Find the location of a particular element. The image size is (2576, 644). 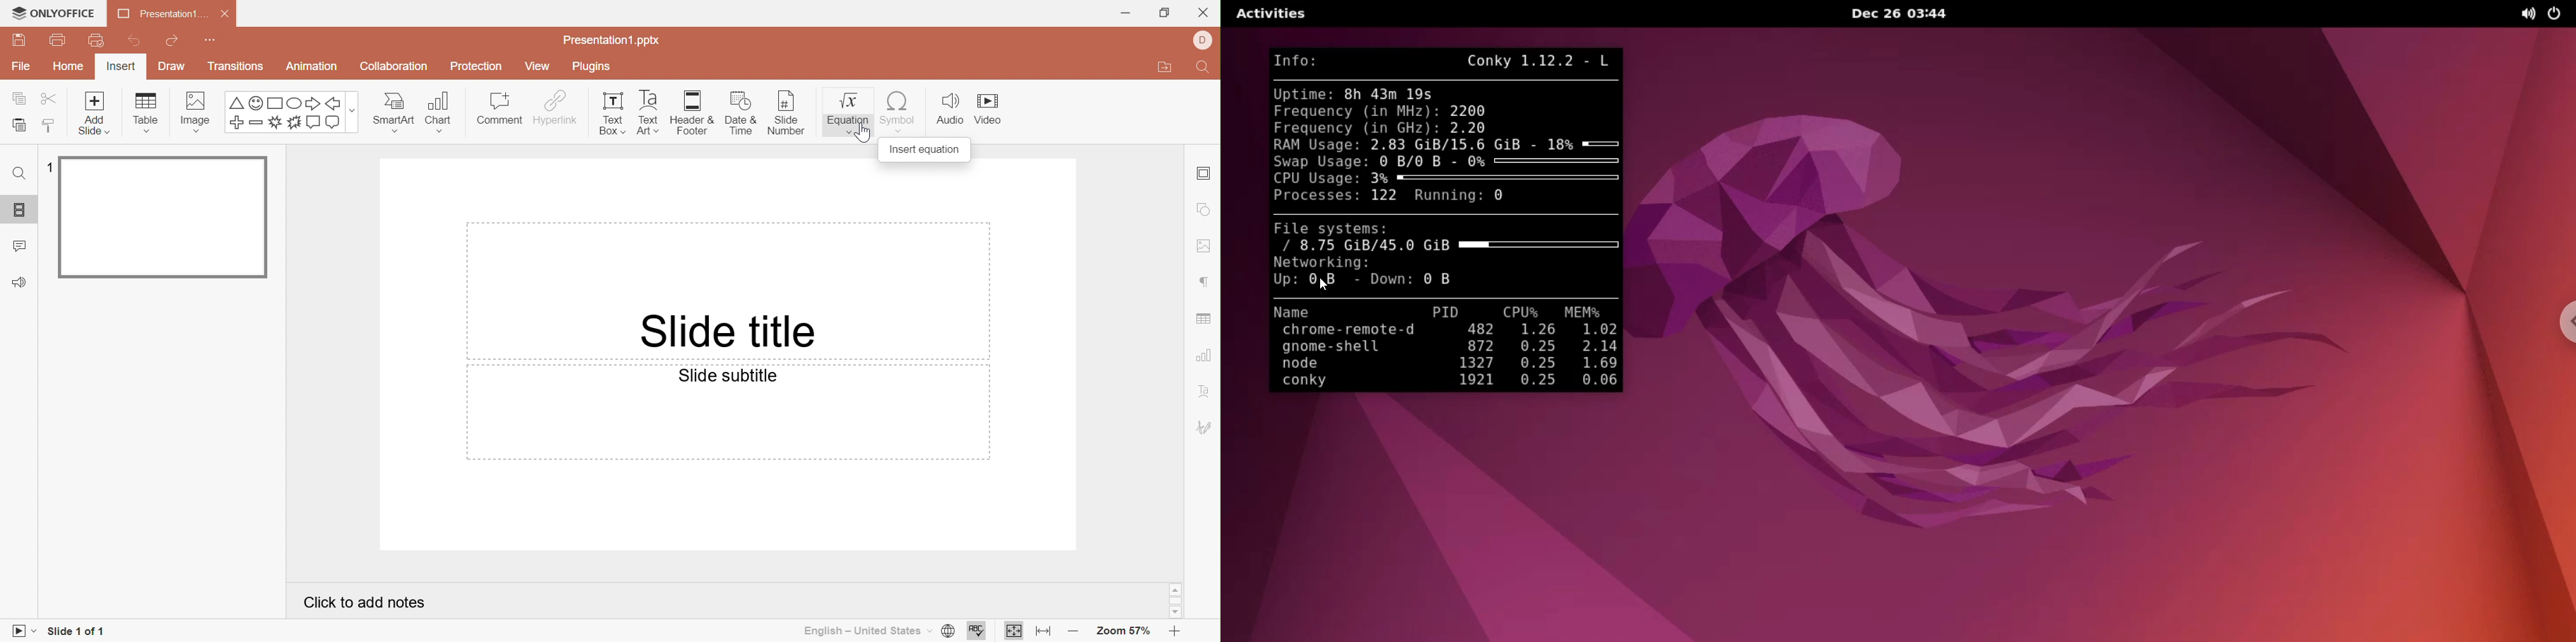

Scroll Bar is located at coordinates (1176, 603).